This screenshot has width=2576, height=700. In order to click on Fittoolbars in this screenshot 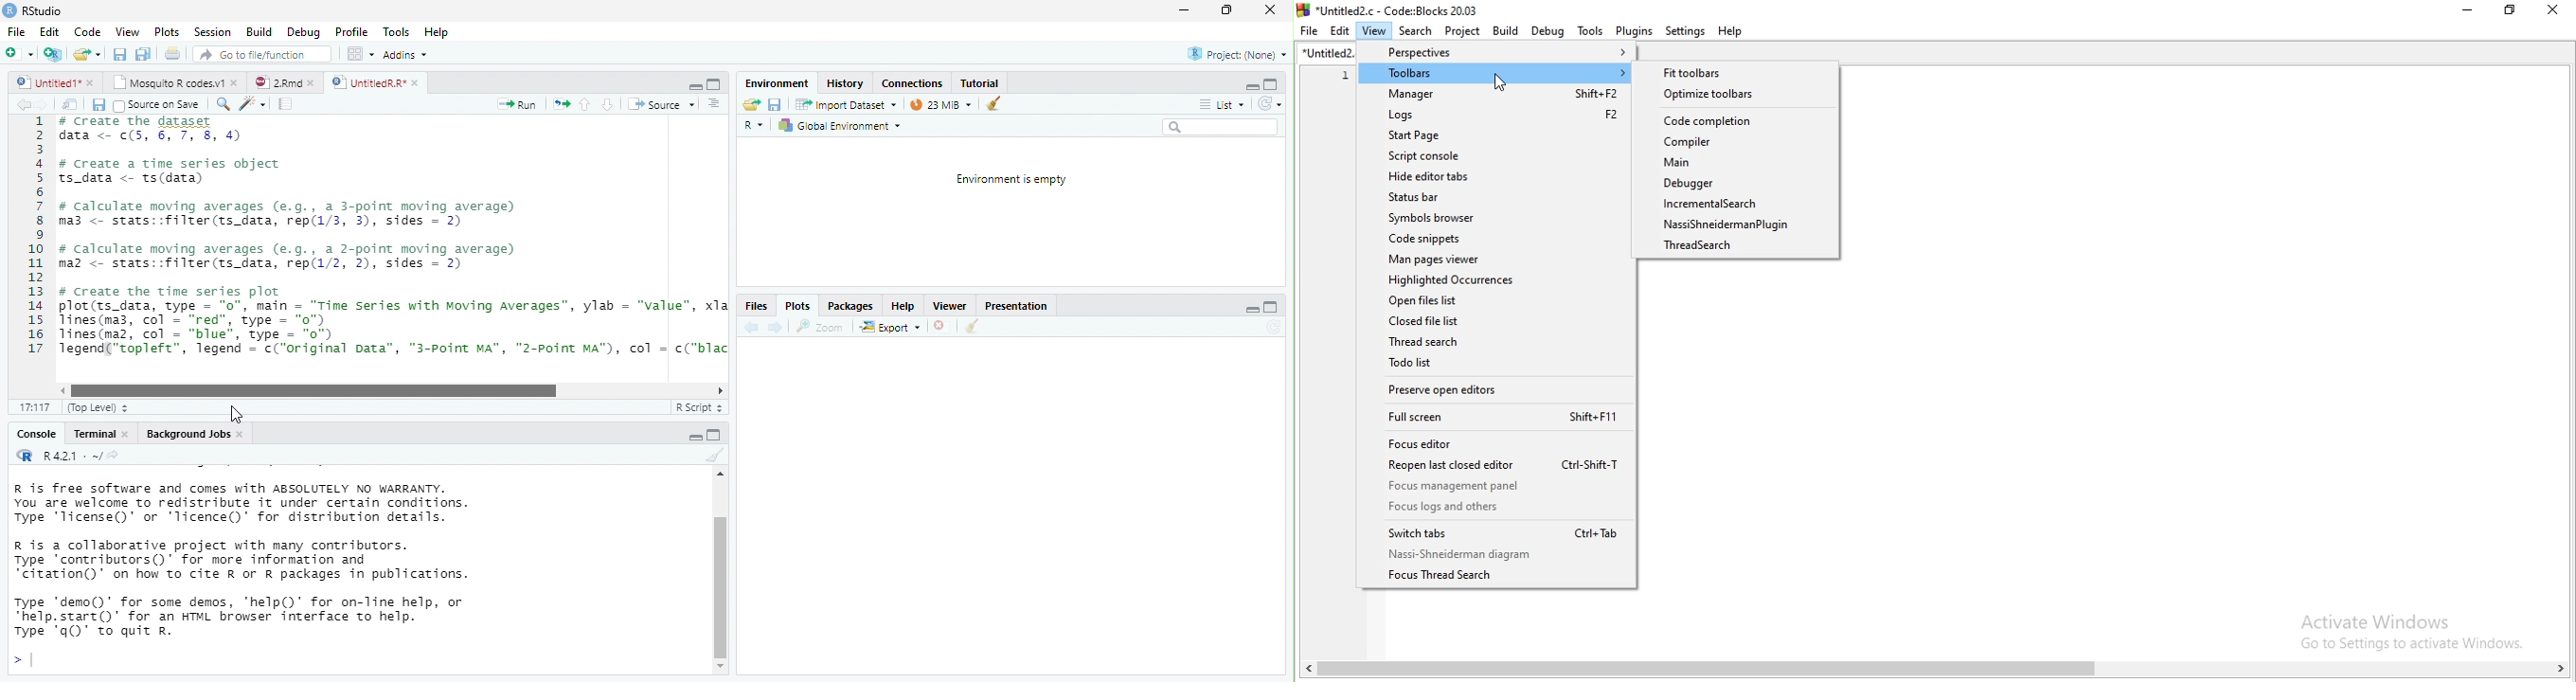, I will do `click(1734, 74)`.